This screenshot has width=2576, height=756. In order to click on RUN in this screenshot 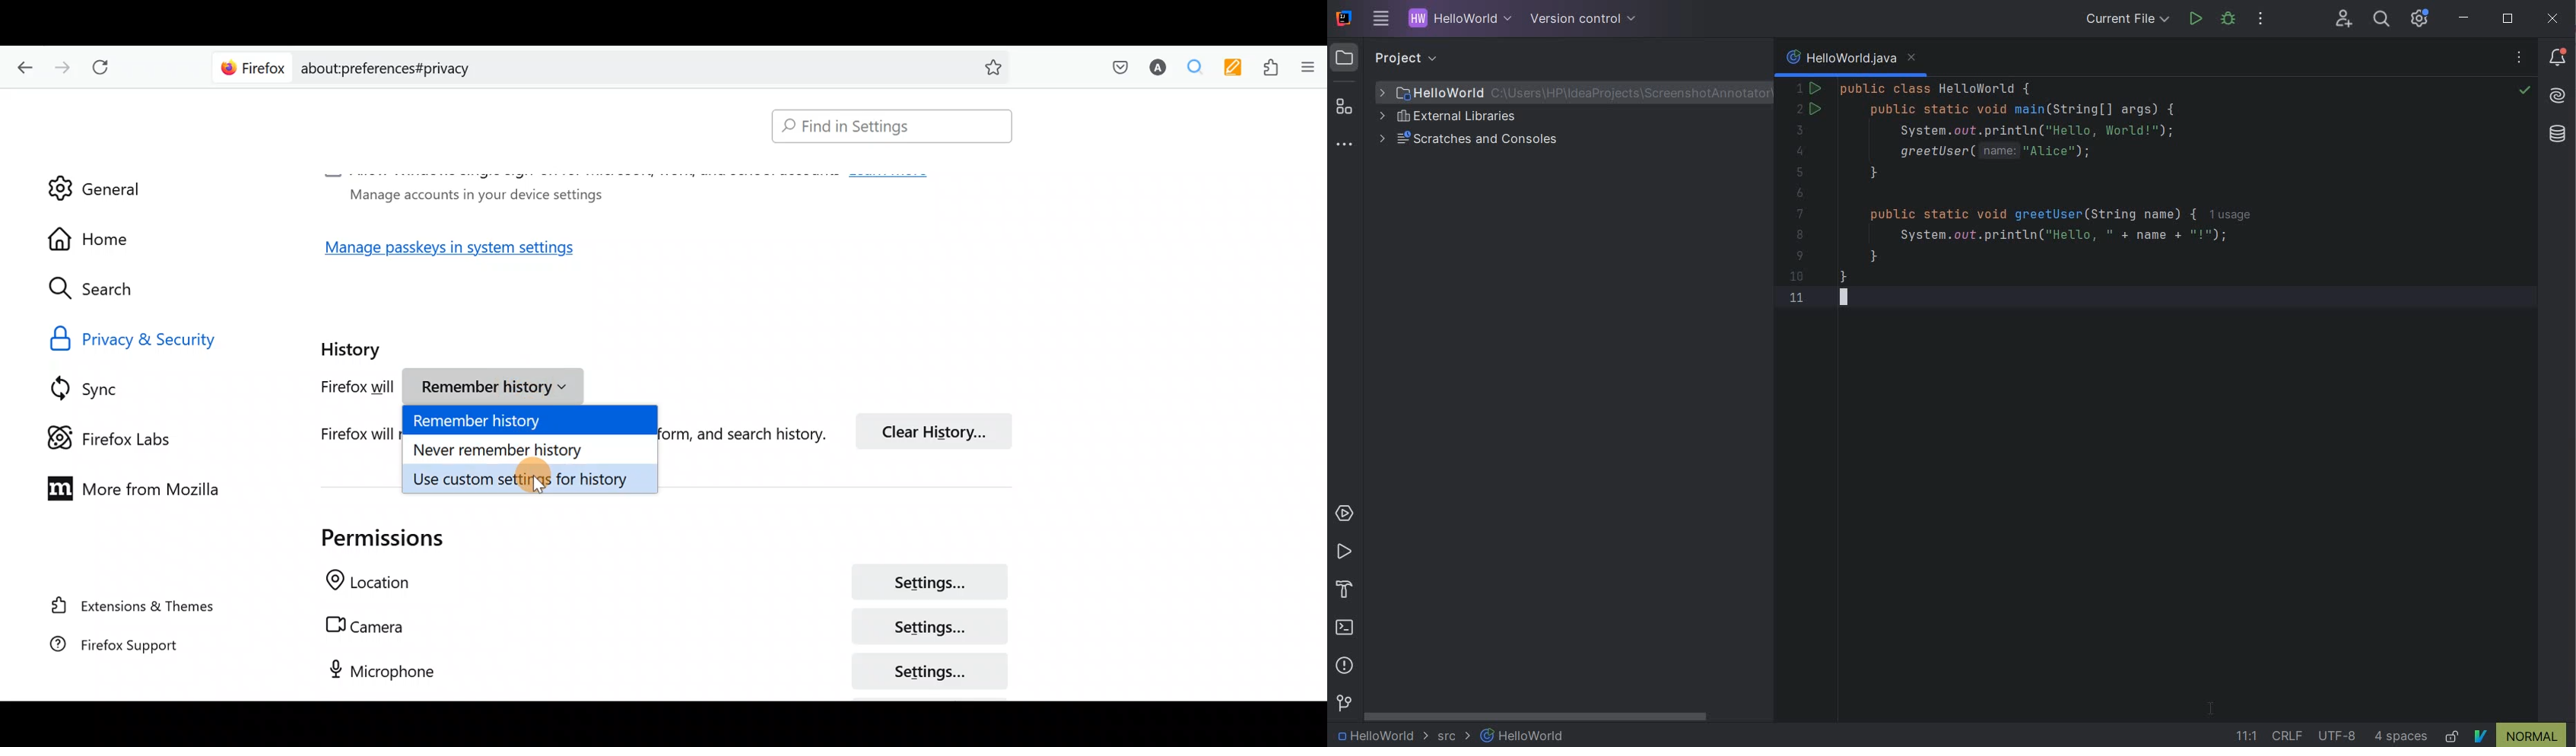, I will do `click(1344, 552)`.